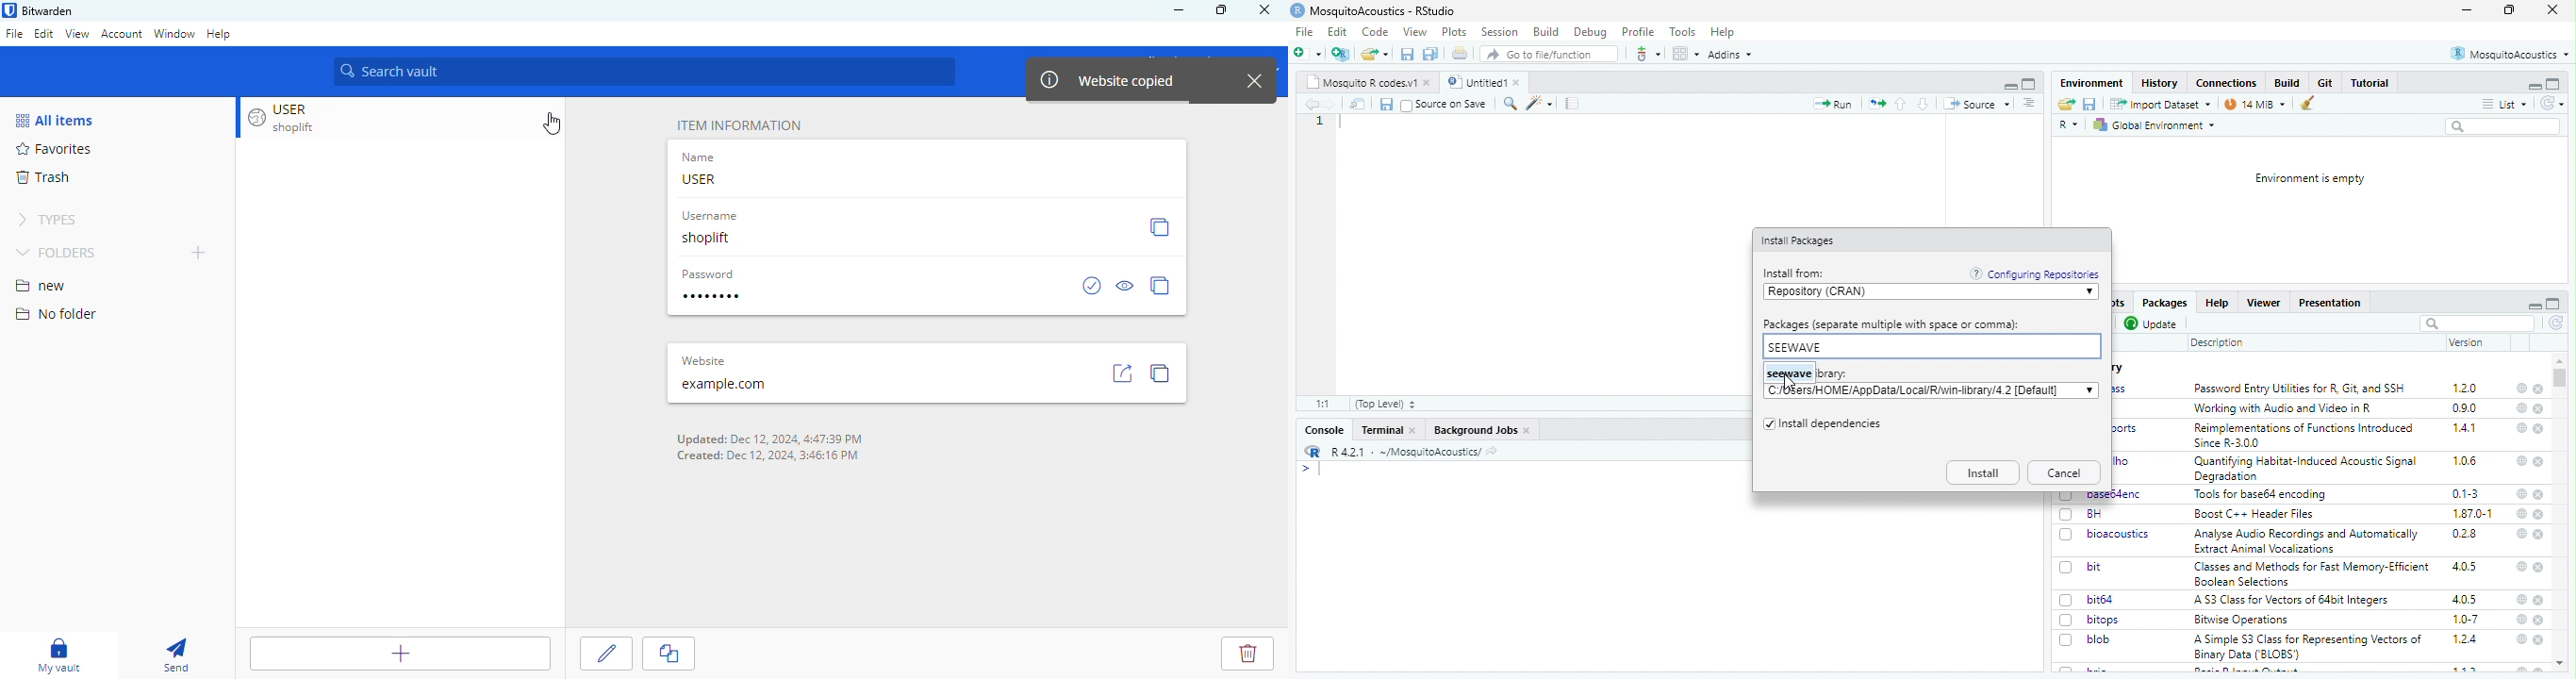  What do you see at coordinates (1320, 470) in the screenshot?
I see `typing indicator` at bounding box center [1320, 470].